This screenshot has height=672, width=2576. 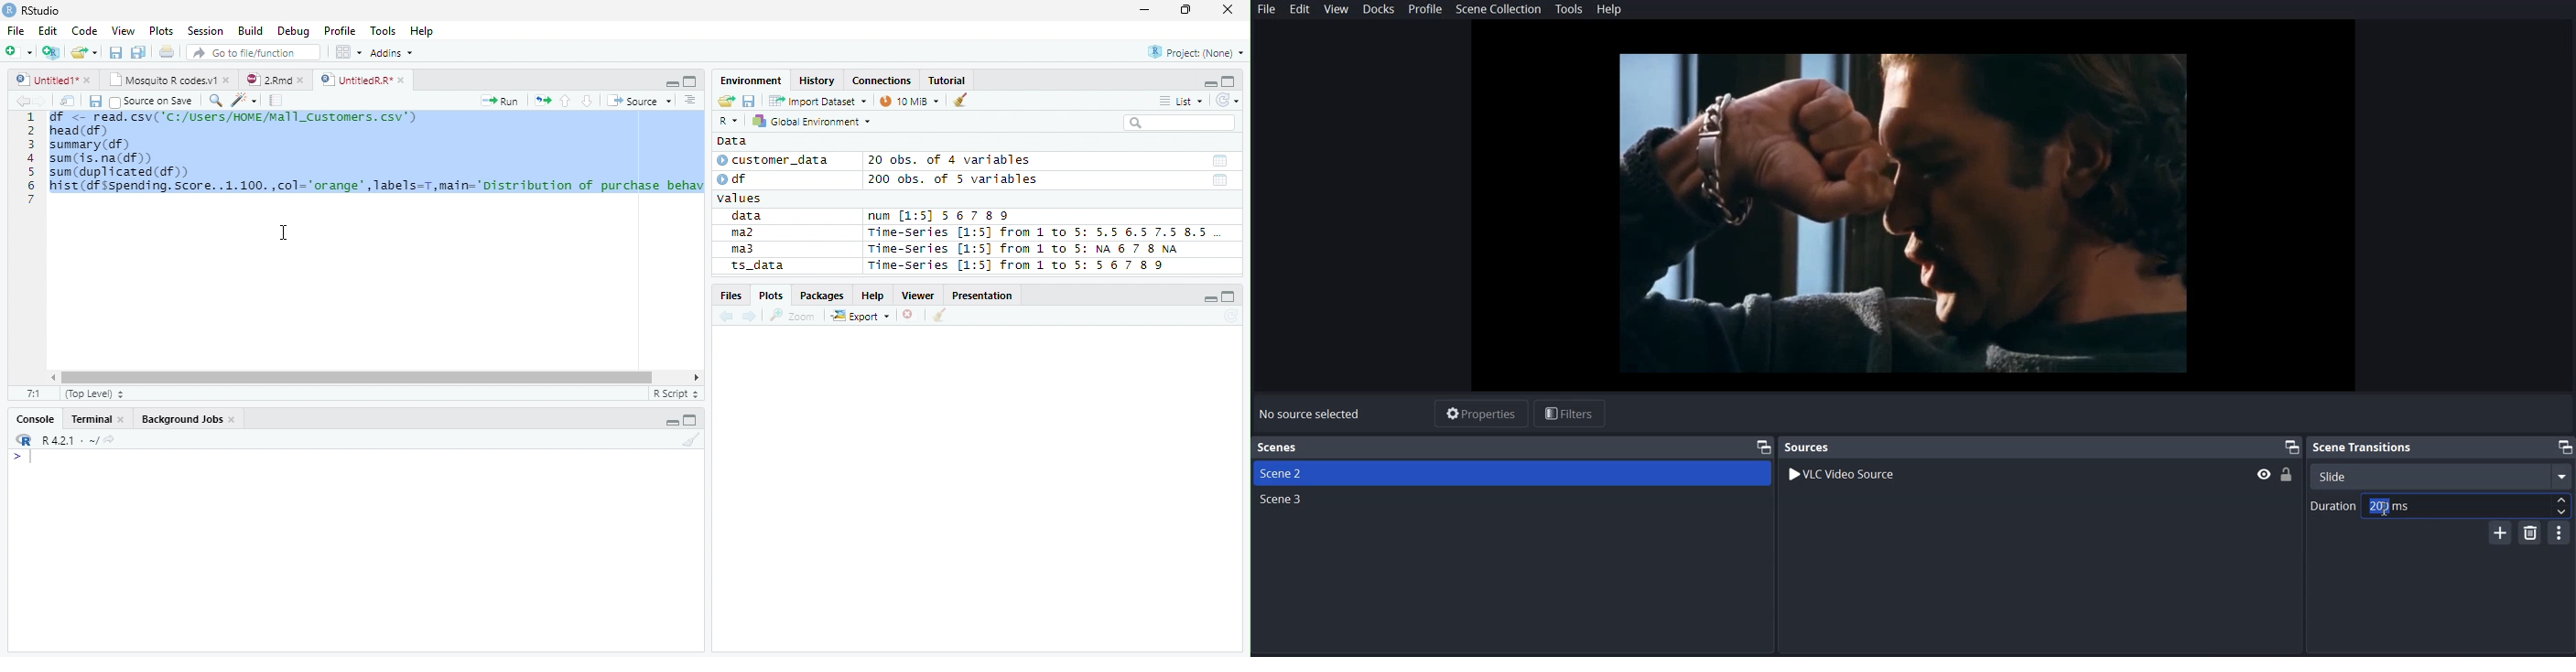 I want to click on 2.Rmd, so click(x=276, y=81).